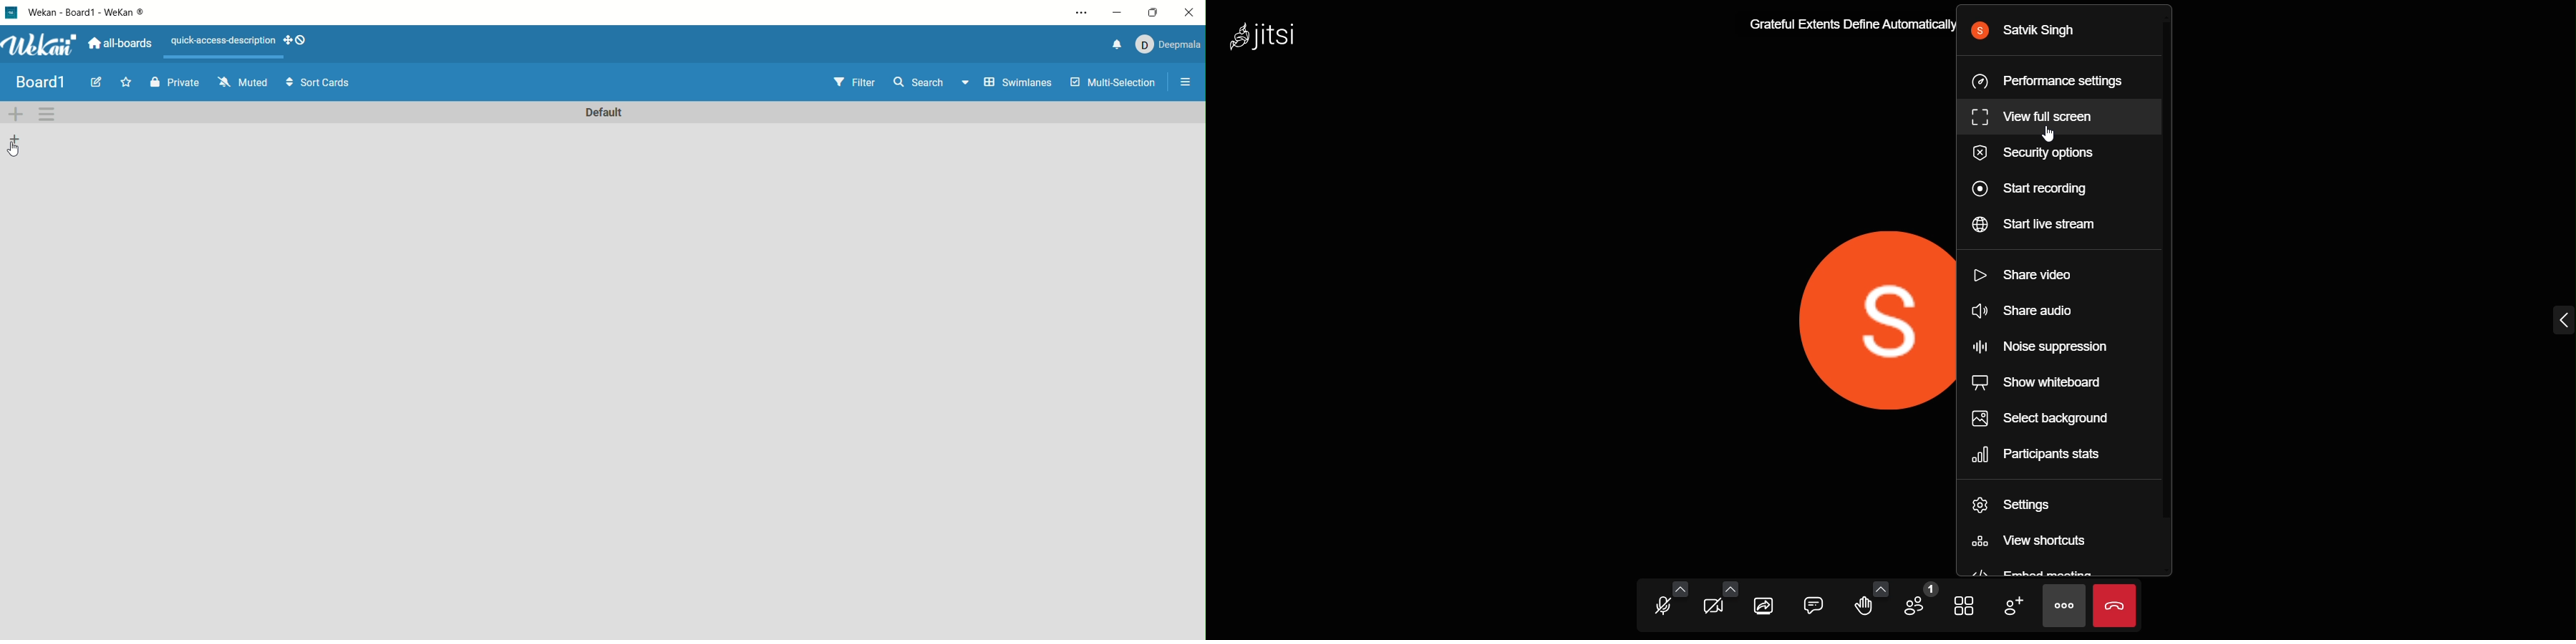 This screenshot has height=644, width=2576. What do you see at coordinates (1864, 609) in the screenshot?
I see `raise hand` at bounding box center [1864, 609].